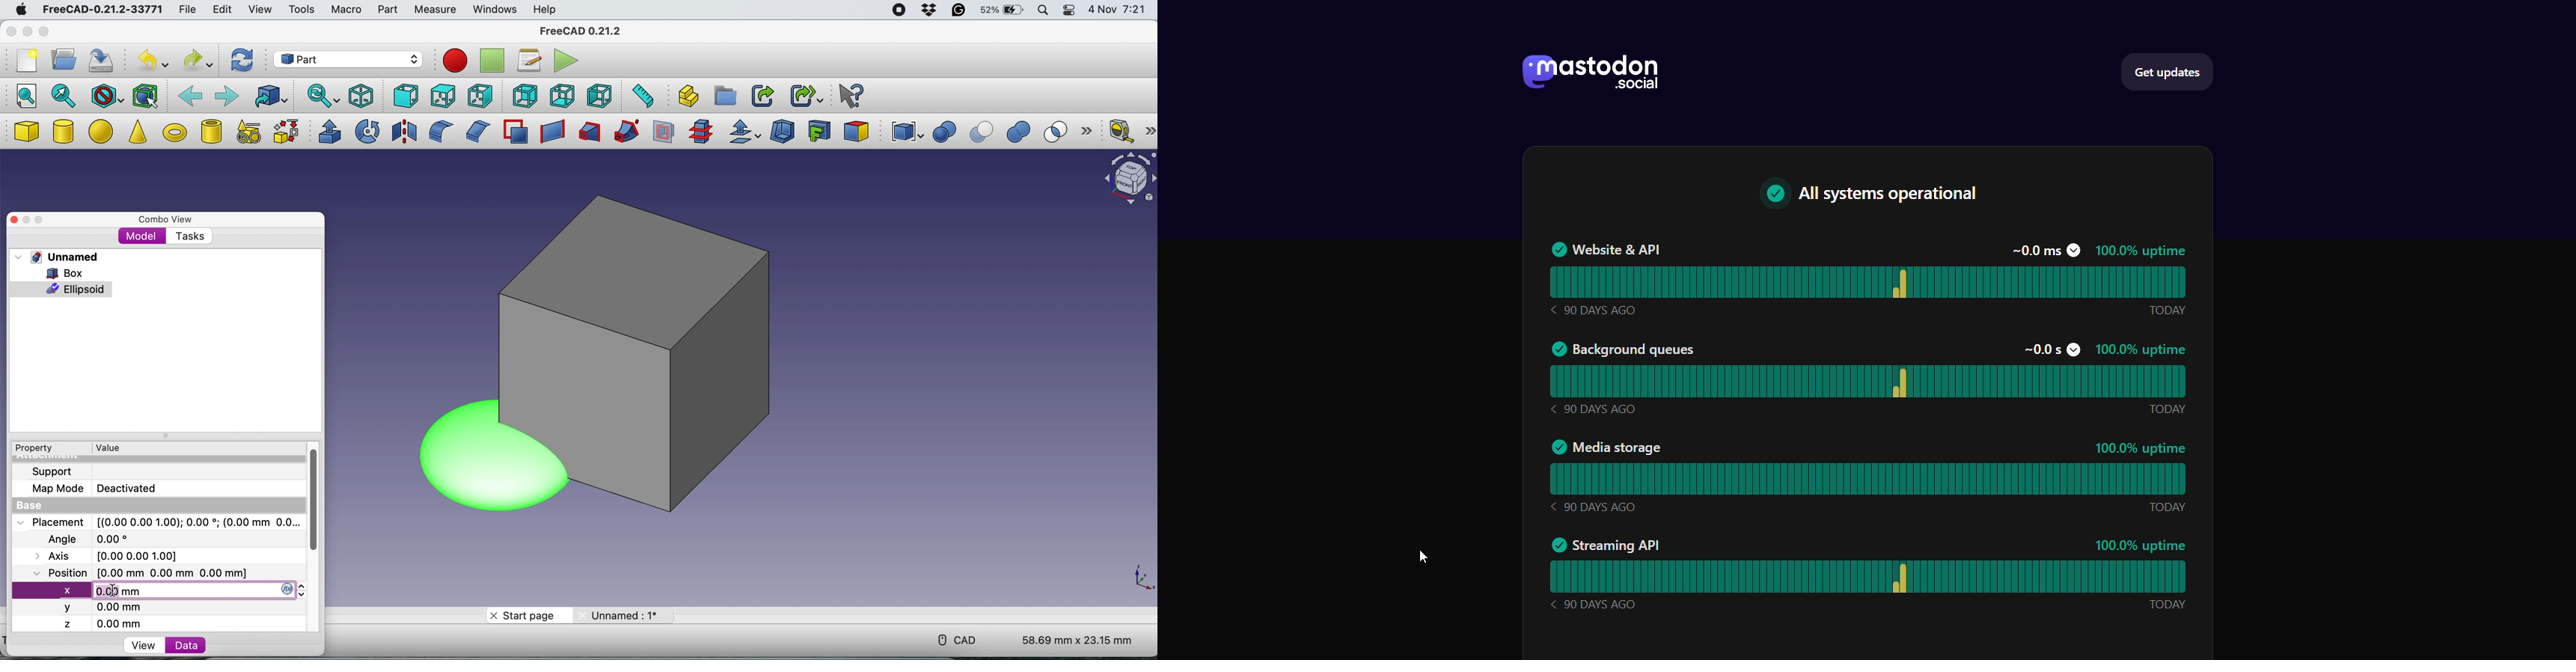  I want to click on close, so click(15, 219).